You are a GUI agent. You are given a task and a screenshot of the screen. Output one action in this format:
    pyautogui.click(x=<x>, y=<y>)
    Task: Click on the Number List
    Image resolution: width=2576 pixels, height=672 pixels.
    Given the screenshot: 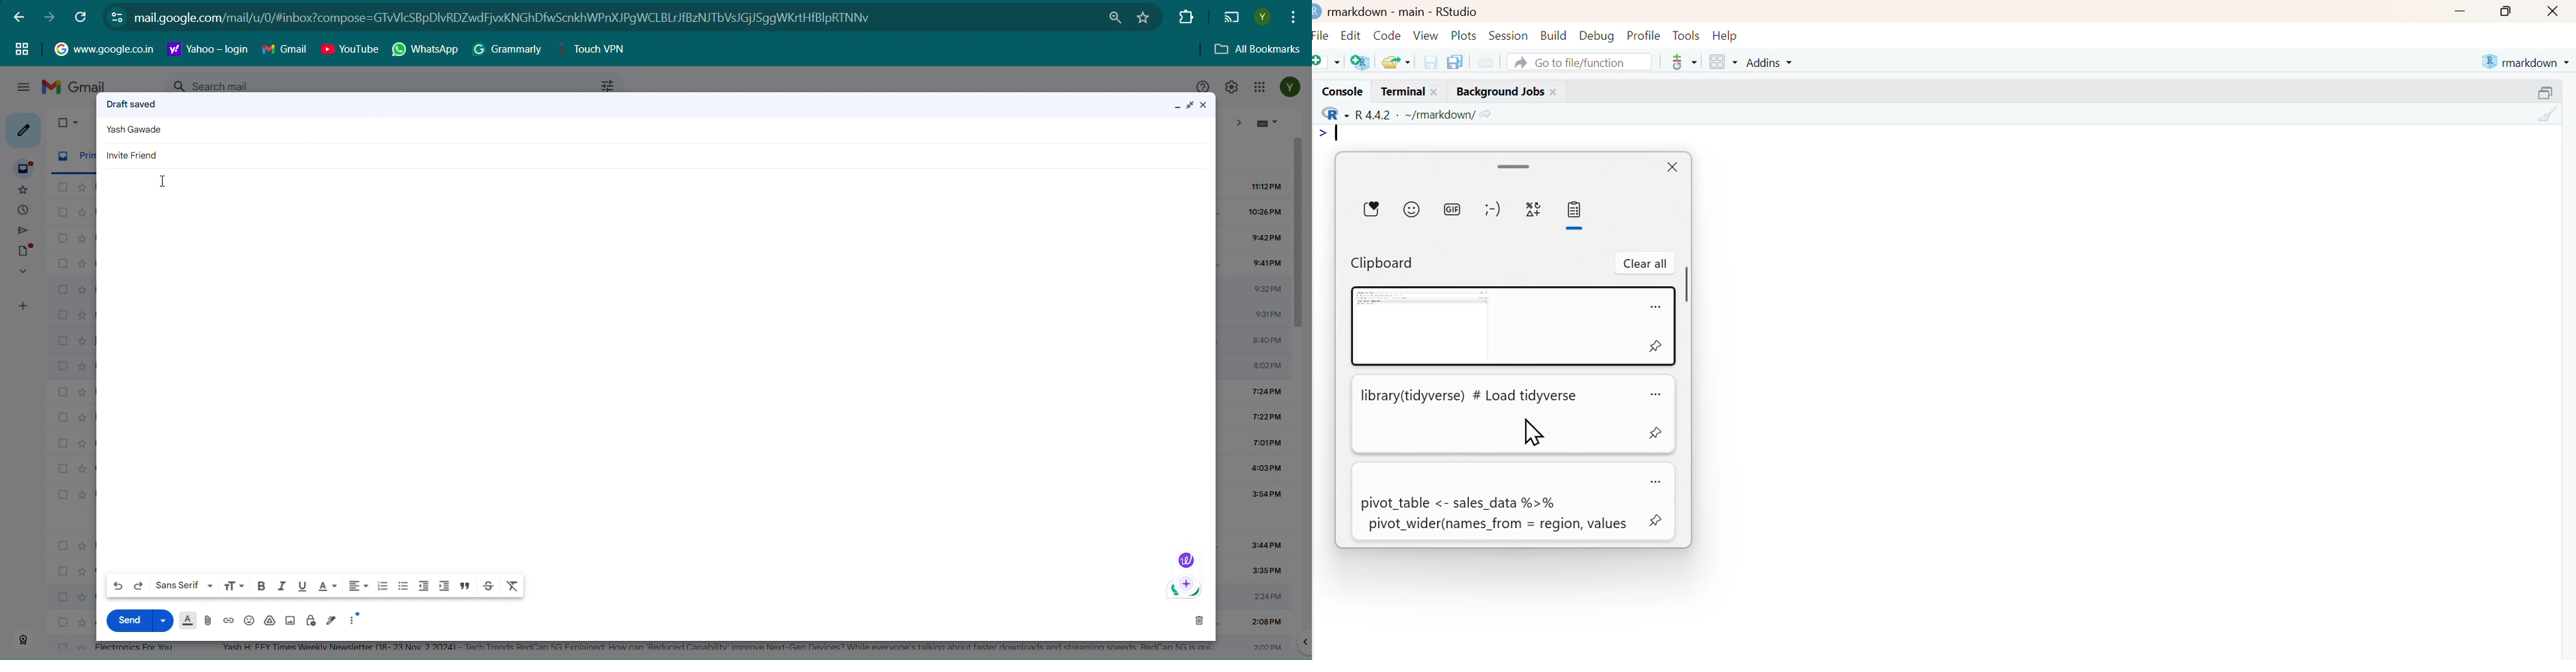 What is the action you would take?
    pyautogui.click(x=383, y=586)
    